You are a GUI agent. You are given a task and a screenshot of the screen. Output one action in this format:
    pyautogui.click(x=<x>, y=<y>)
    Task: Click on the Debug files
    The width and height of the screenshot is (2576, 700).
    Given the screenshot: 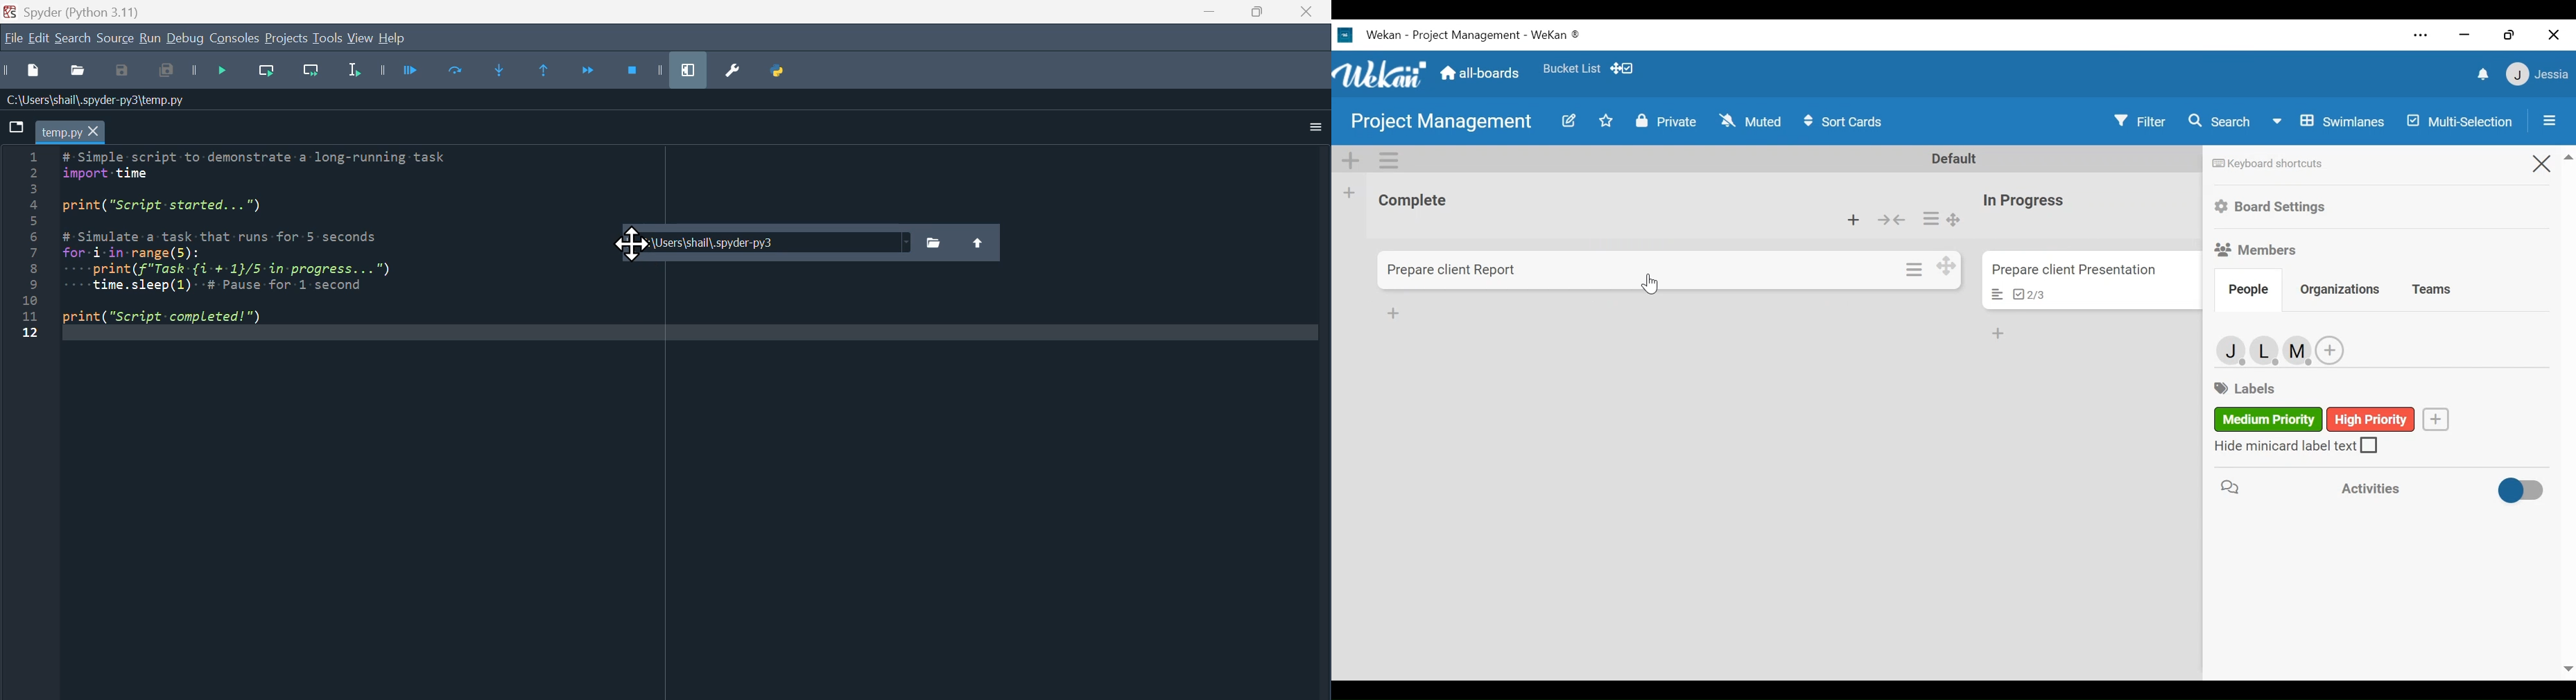 What is the action you would take?
    pyautogui.click(x=414, y=73)
    